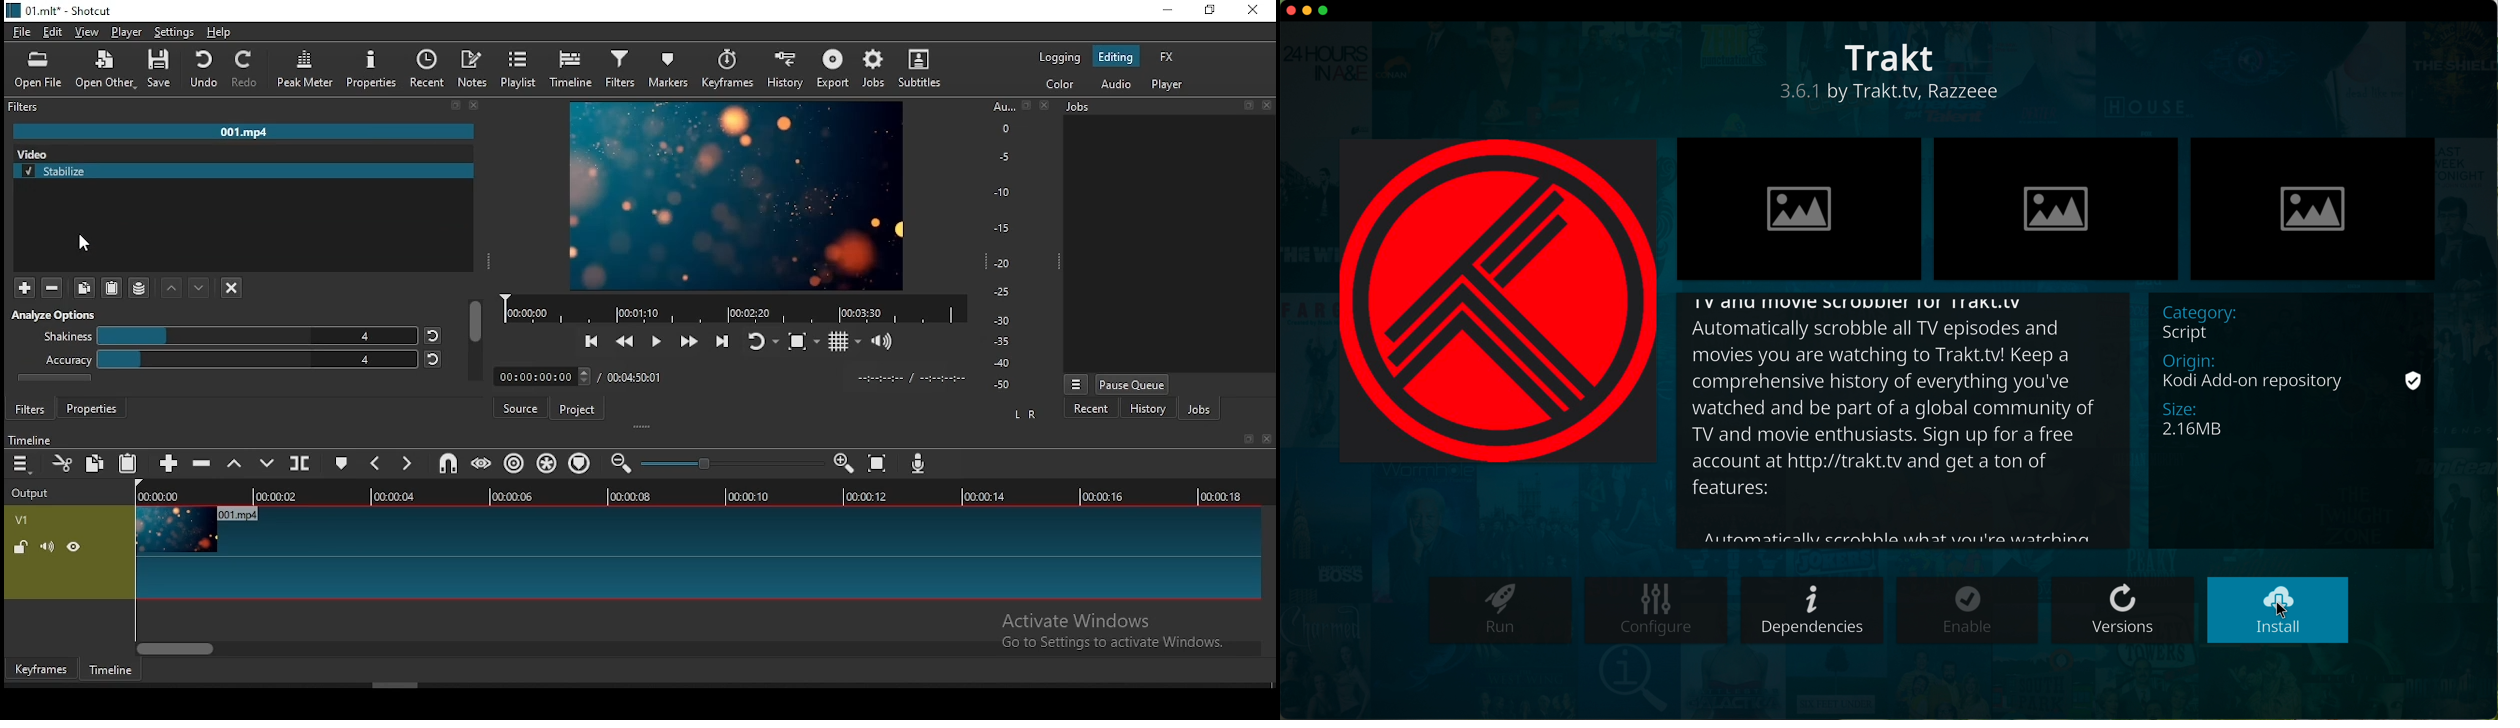 Image resolution: width=2520 pixels, height=728 pixels. What do you see at coordinates (592, 343) in the screenshot?
I see `skip to previous point` at bounding box center [592, 343].